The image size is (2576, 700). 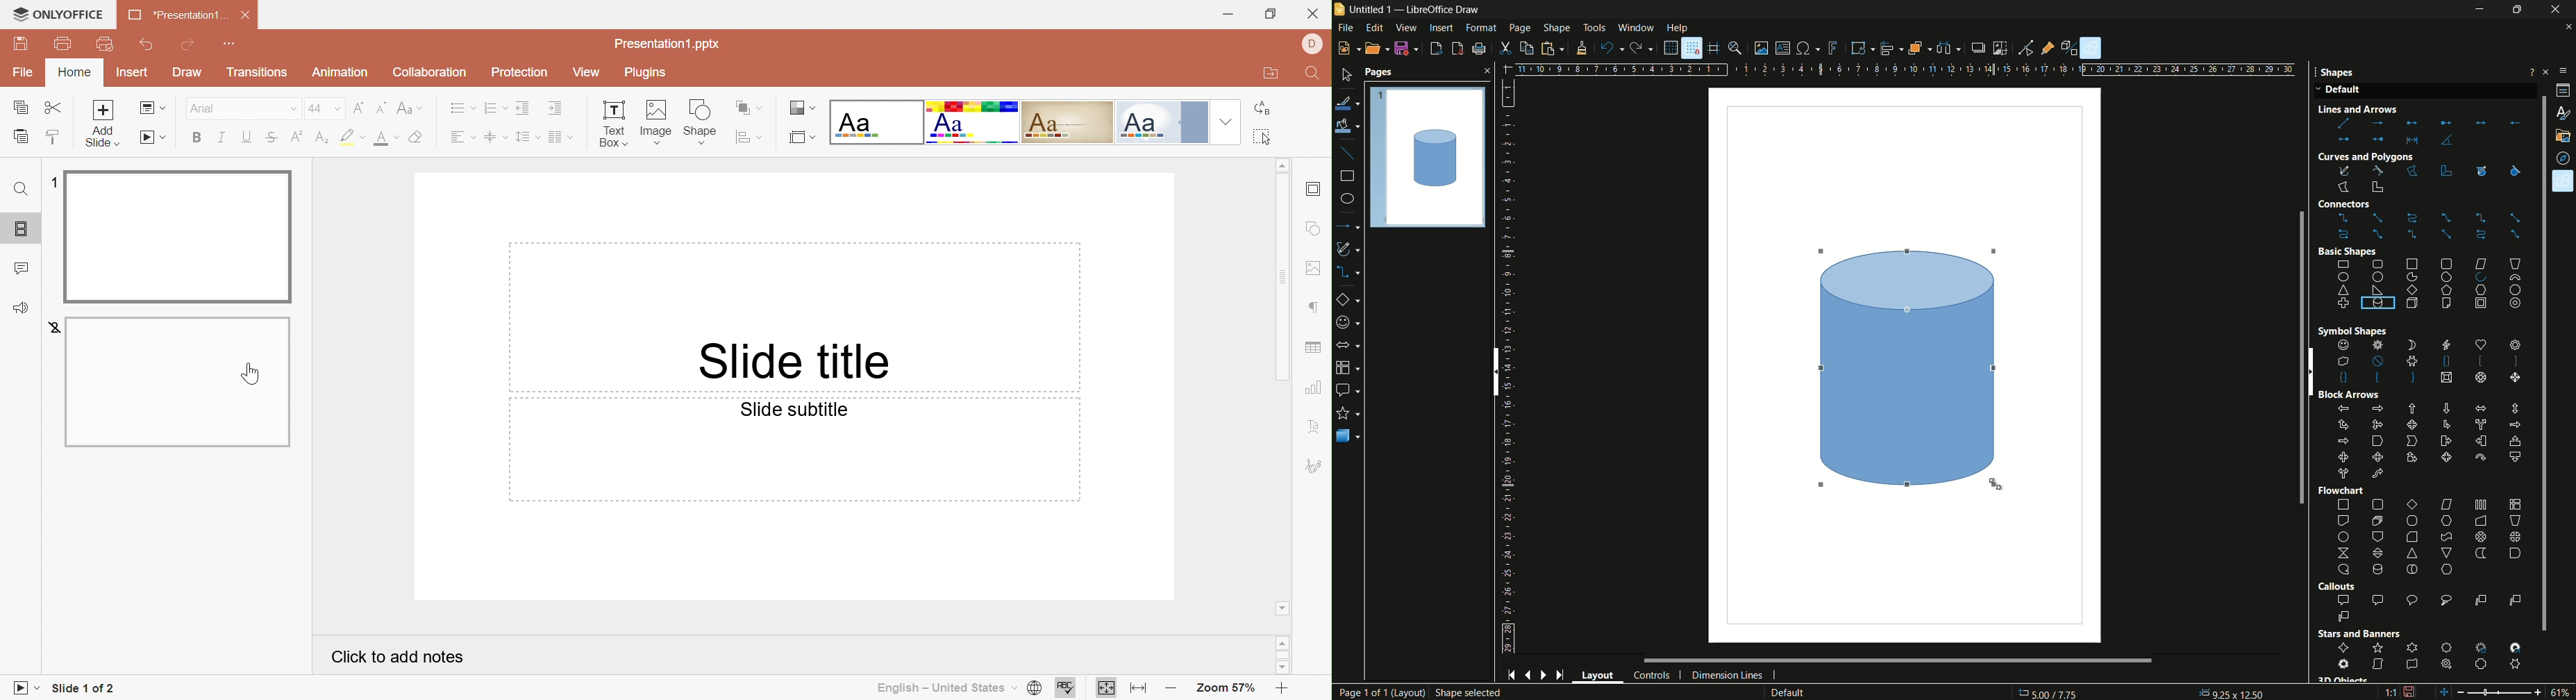 I want to click on Table settings, so click(x=1315, y=348).